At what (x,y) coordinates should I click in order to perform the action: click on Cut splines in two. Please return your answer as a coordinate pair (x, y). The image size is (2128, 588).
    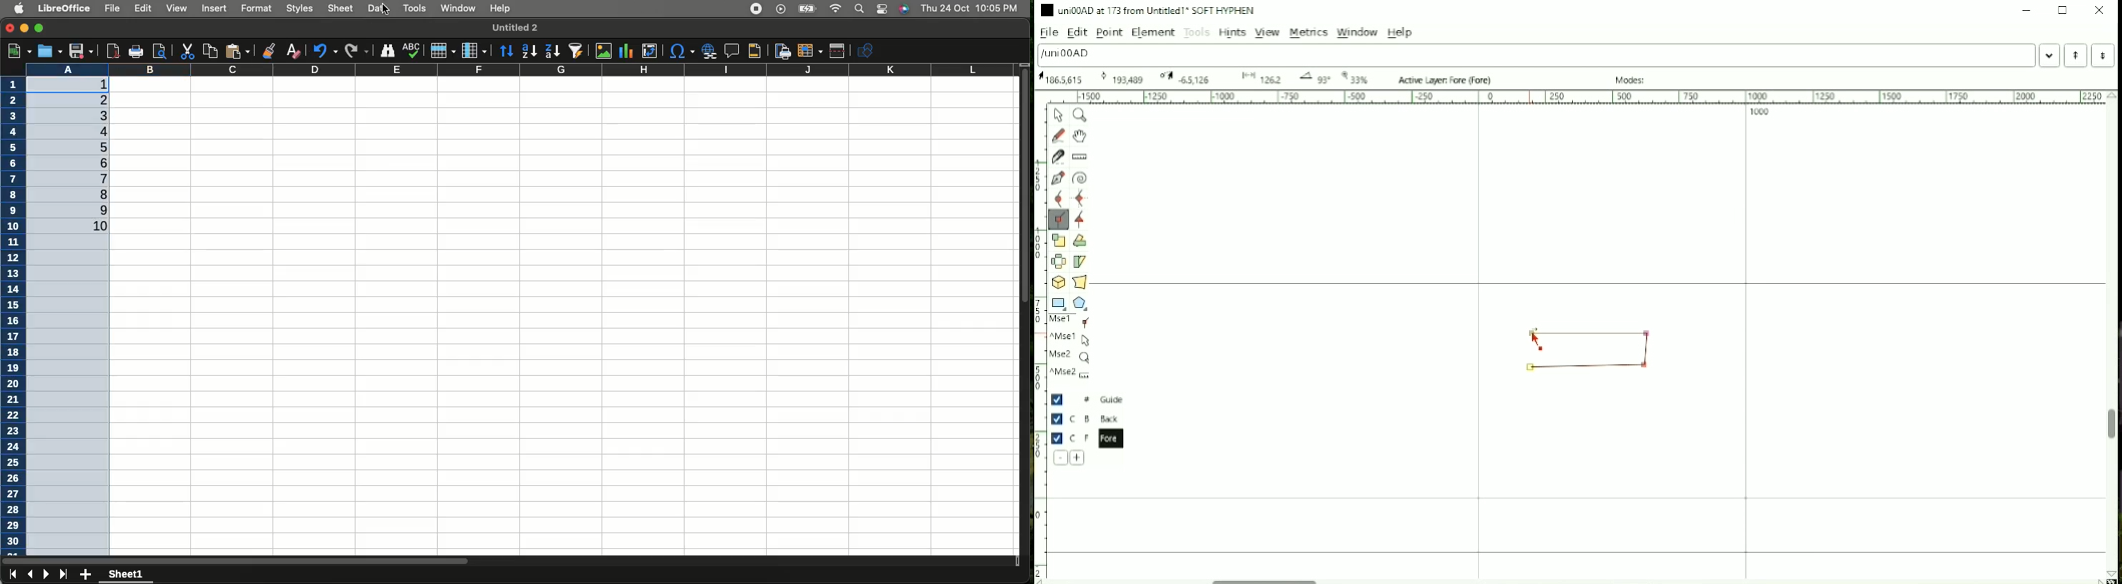
    Looking at the image, I should click on (1058, 157).